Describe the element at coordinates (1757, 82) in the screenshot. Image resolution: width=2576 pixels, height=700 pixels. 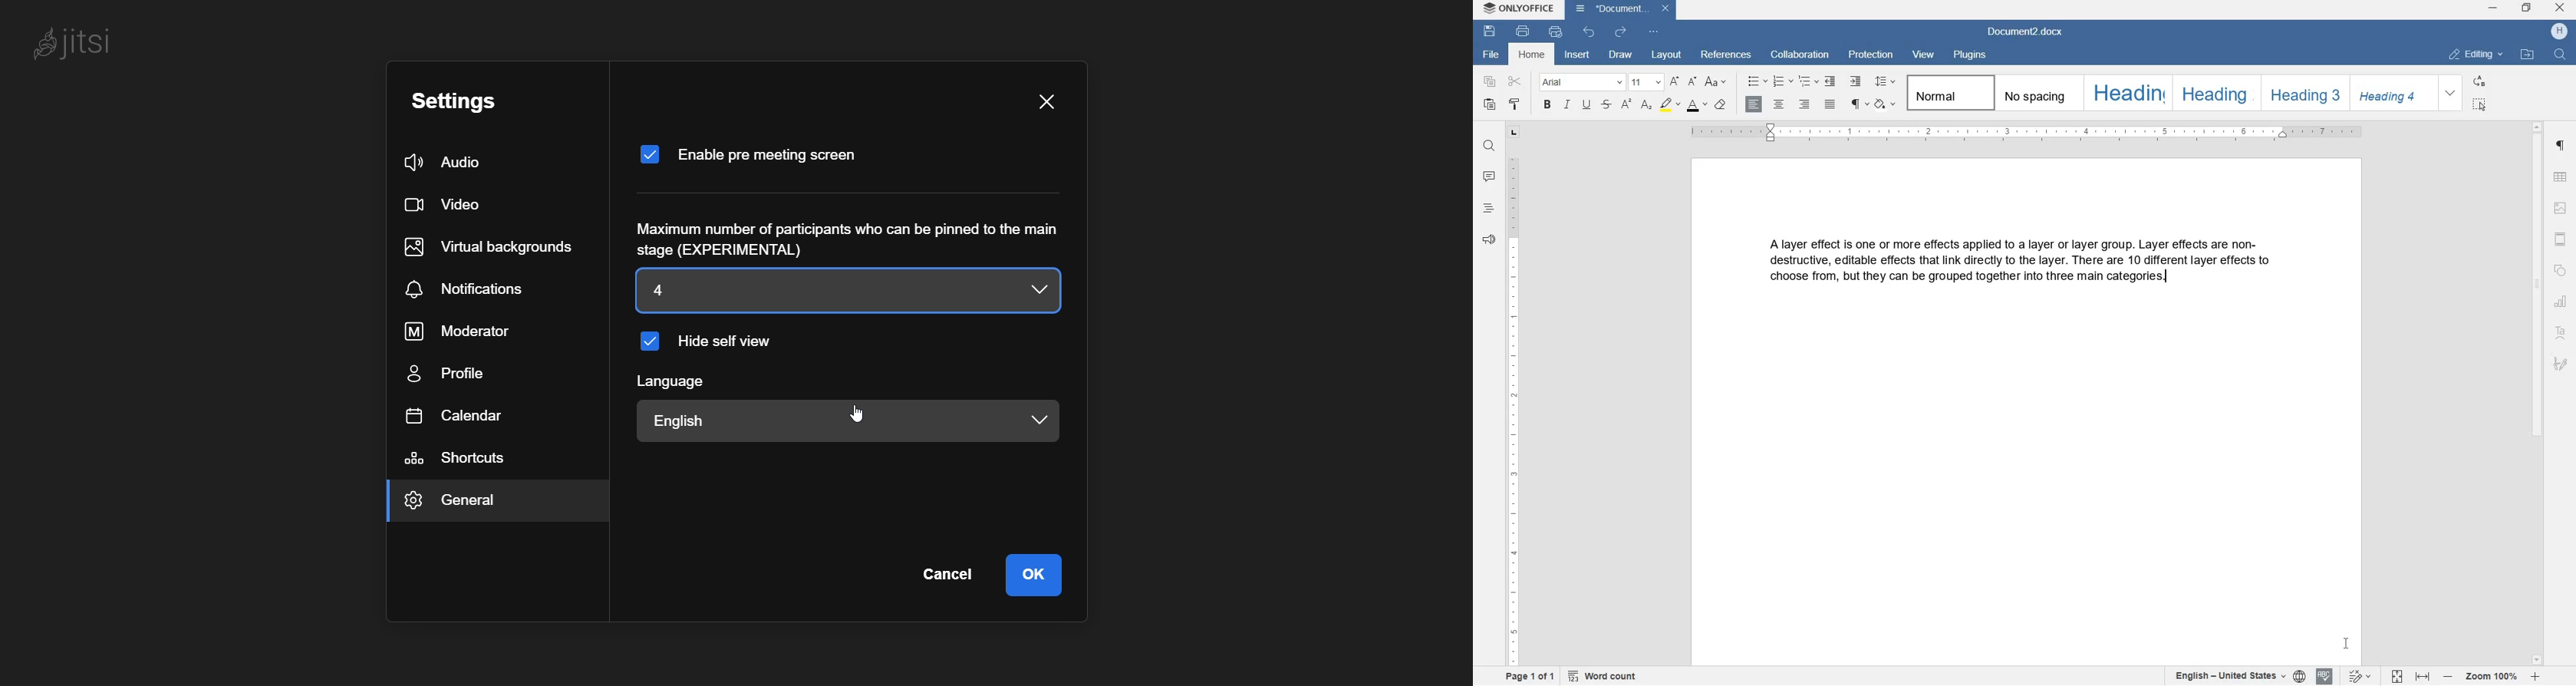
I see `BULLETS` at that location.